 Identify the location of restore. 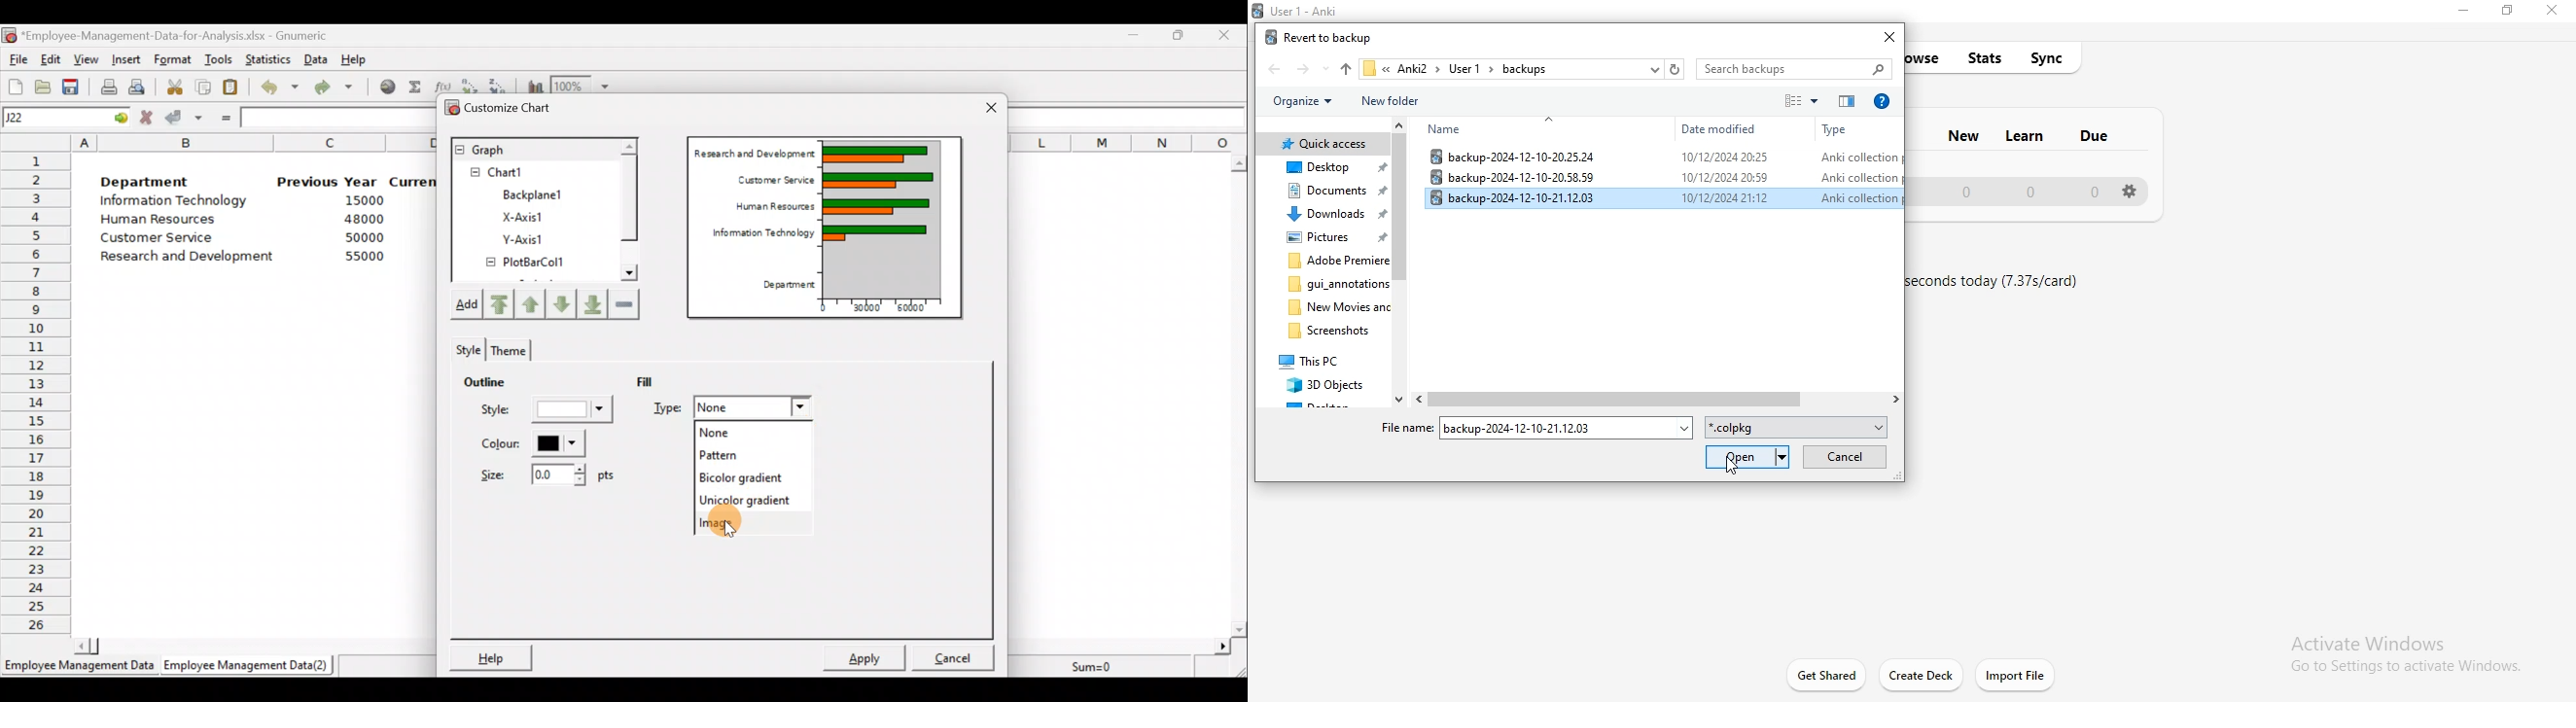
(2510, 15).